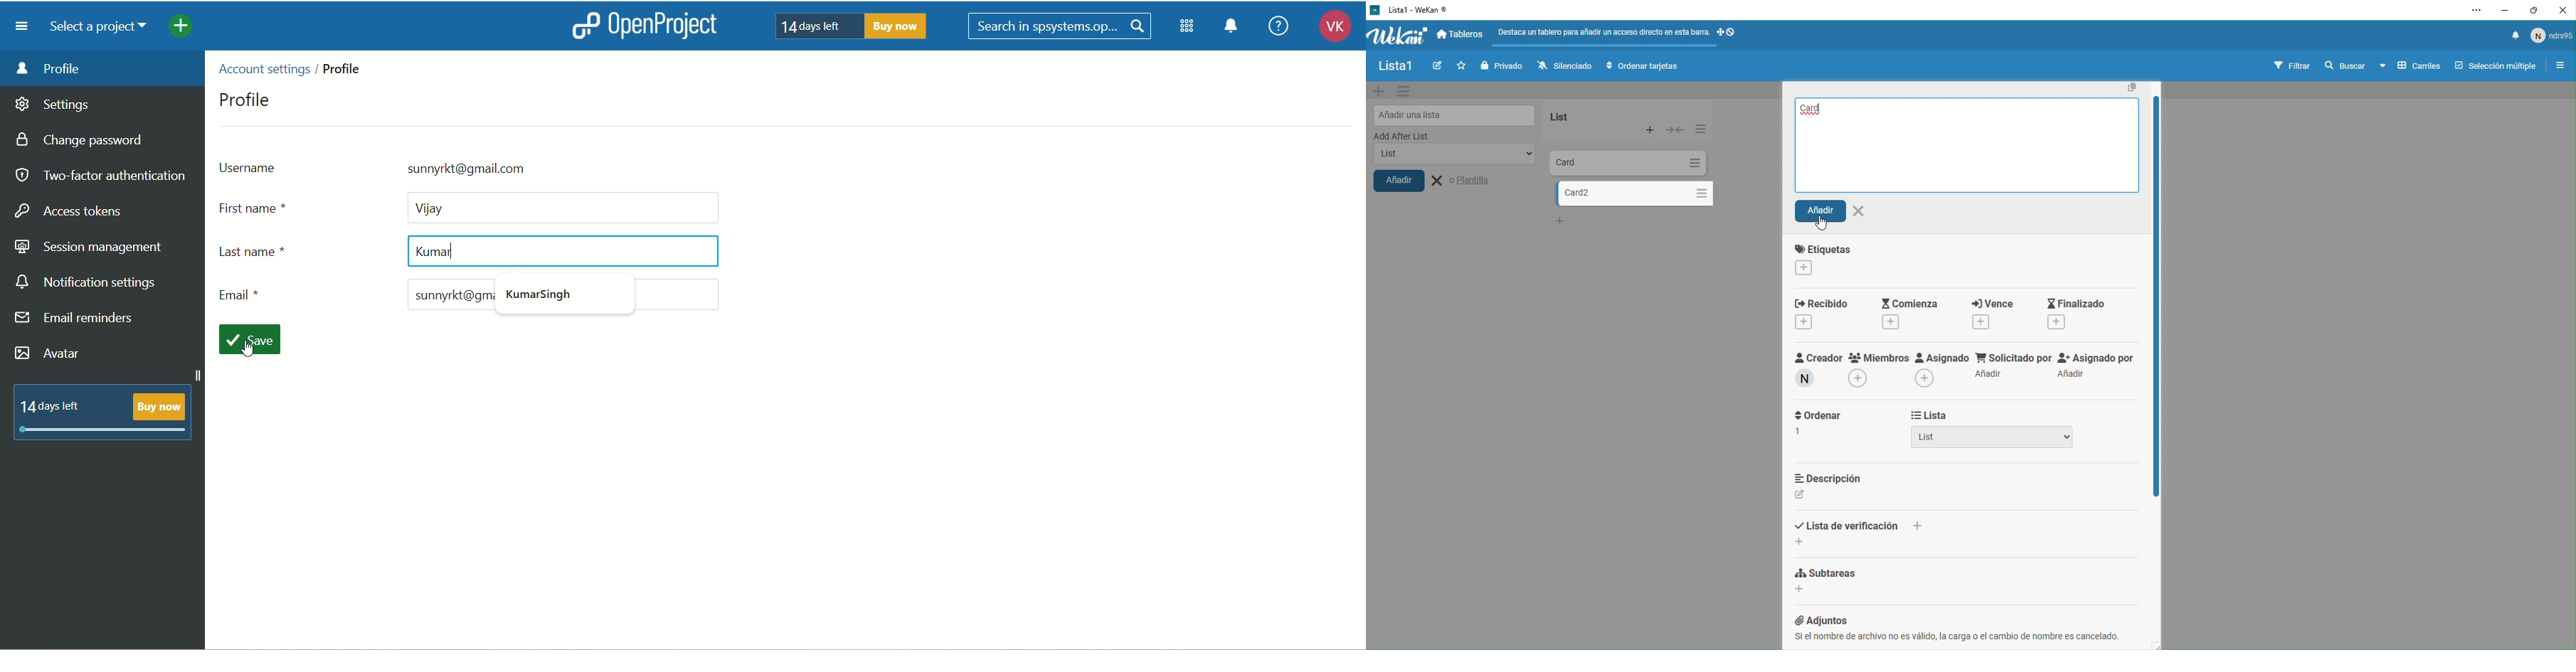 This screenshot has height=672, width=2576. What do you see at coordinates (103, 411) in the screenshot?
I see `text` at bounding box center [103, 411].